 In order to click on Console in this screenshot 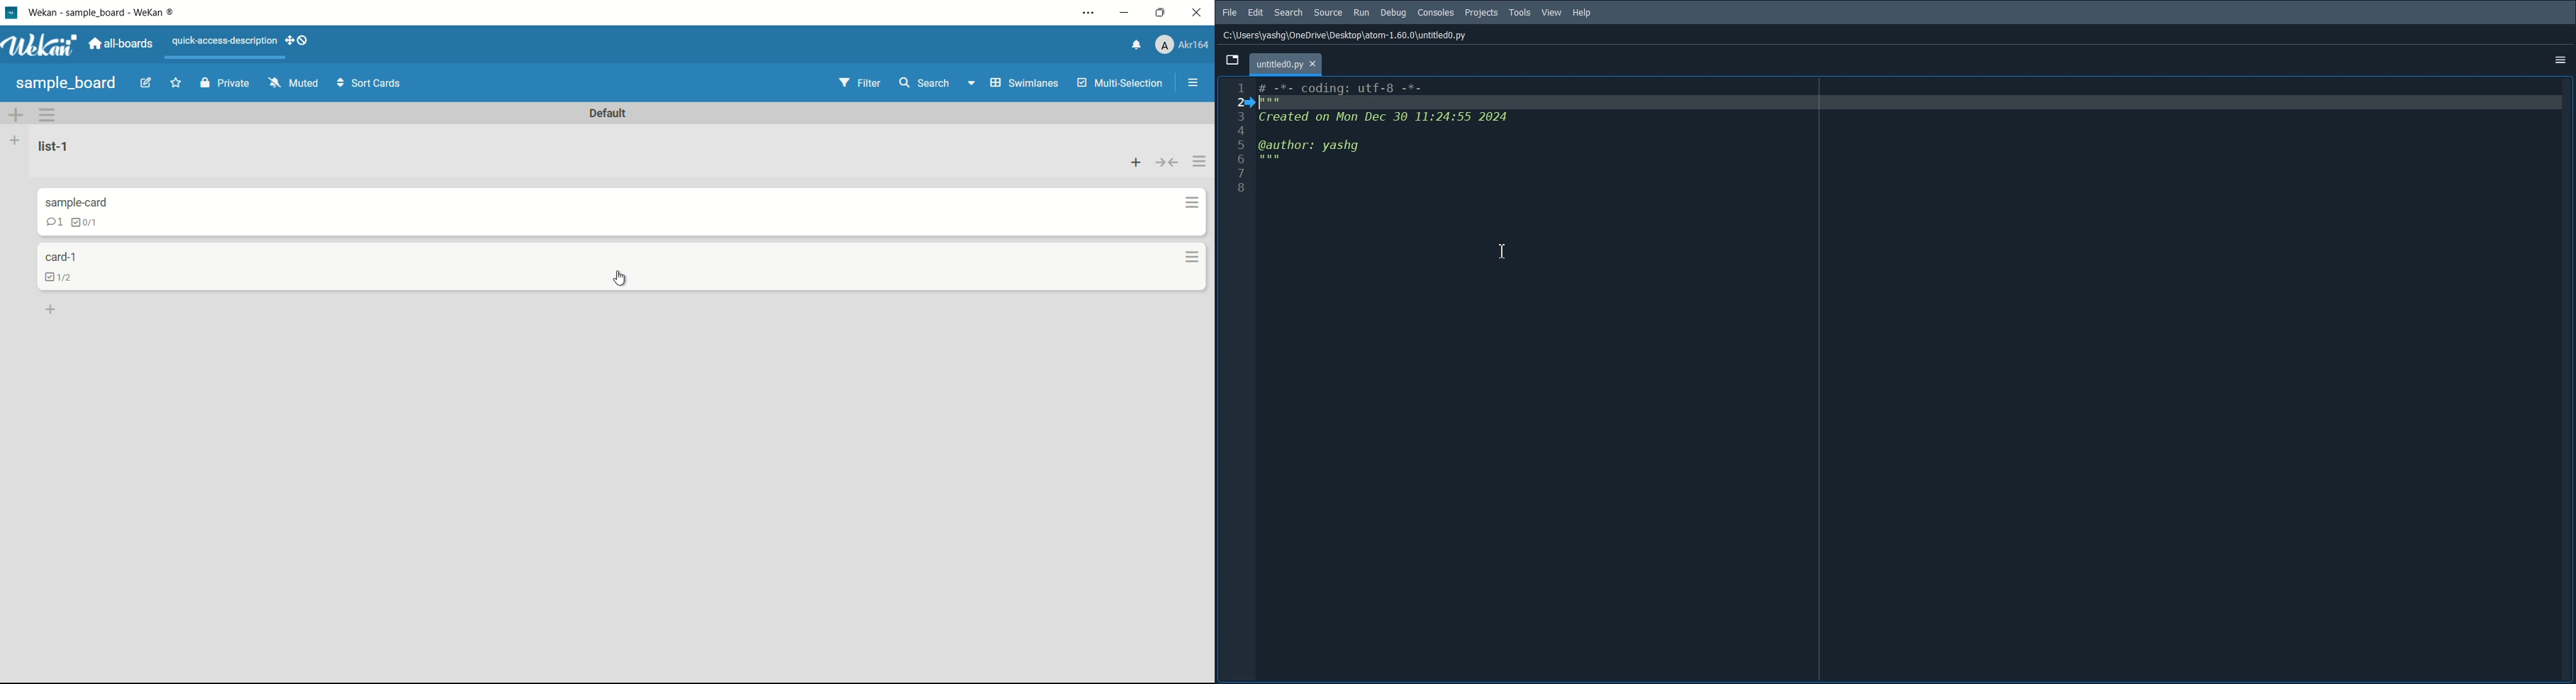, I will do `click(1435, 13)`.